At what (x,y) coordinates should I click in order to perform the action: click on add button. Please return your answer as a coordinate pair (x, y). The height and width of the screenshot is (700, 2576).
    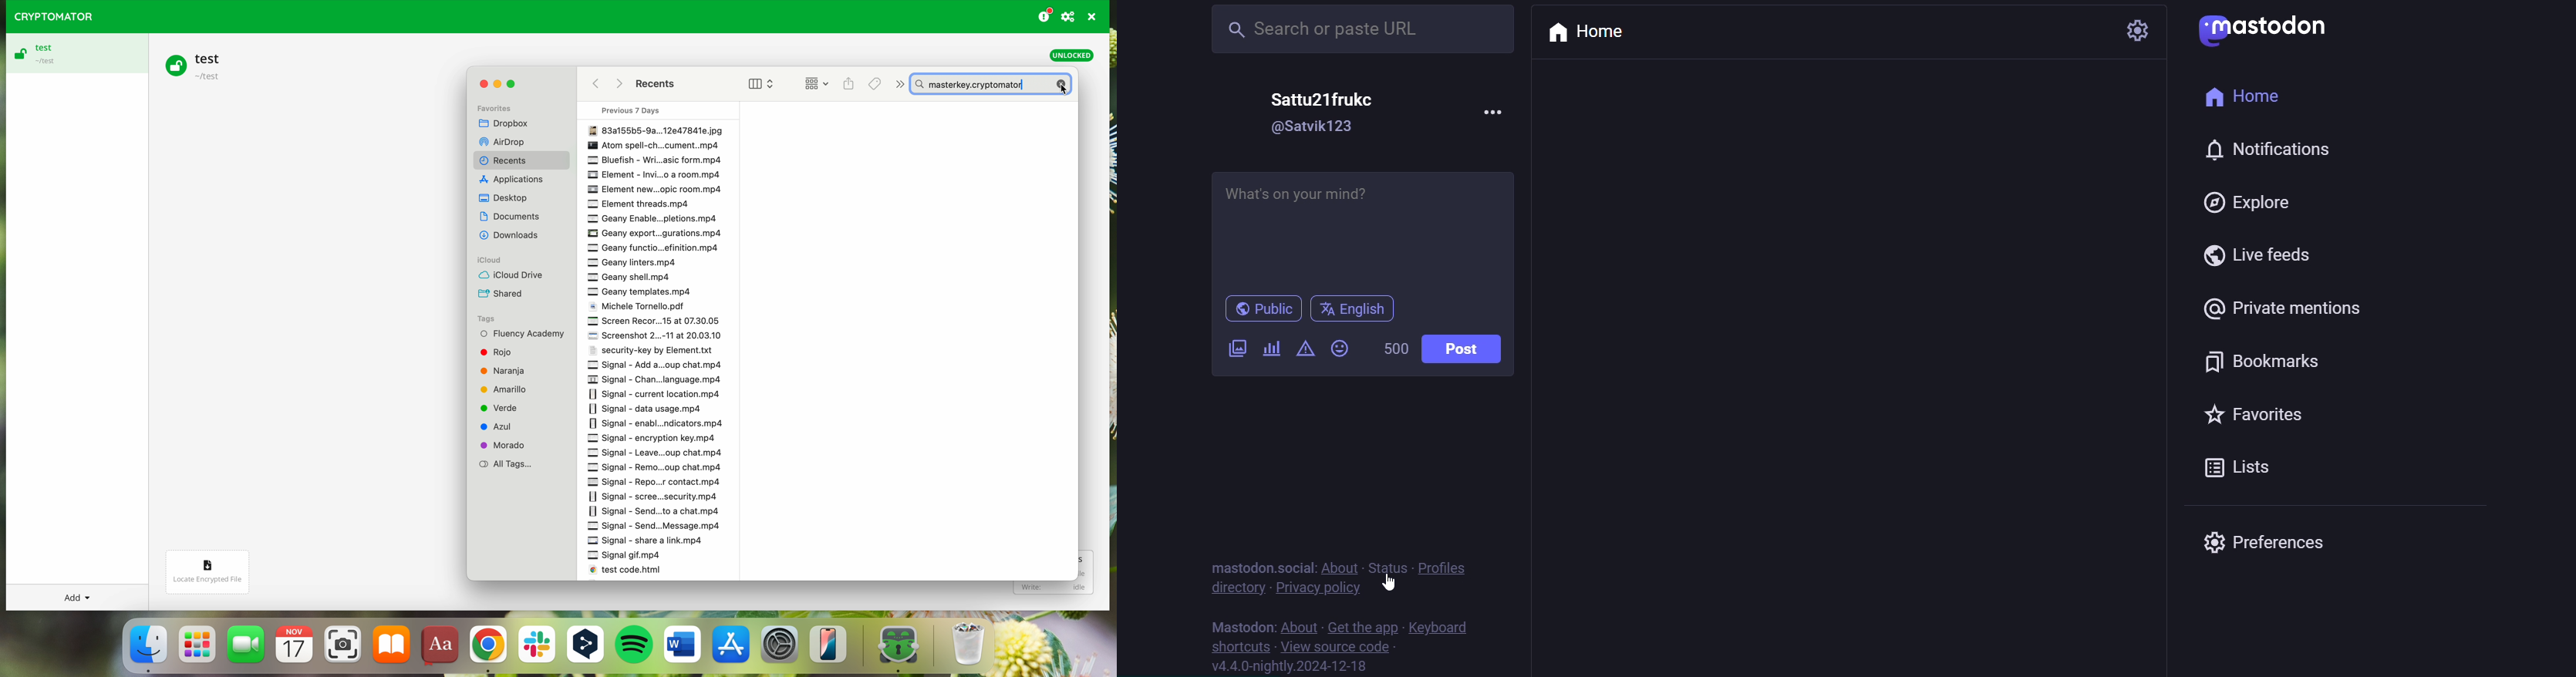
    Looking at the image, I should click on (75, 597).